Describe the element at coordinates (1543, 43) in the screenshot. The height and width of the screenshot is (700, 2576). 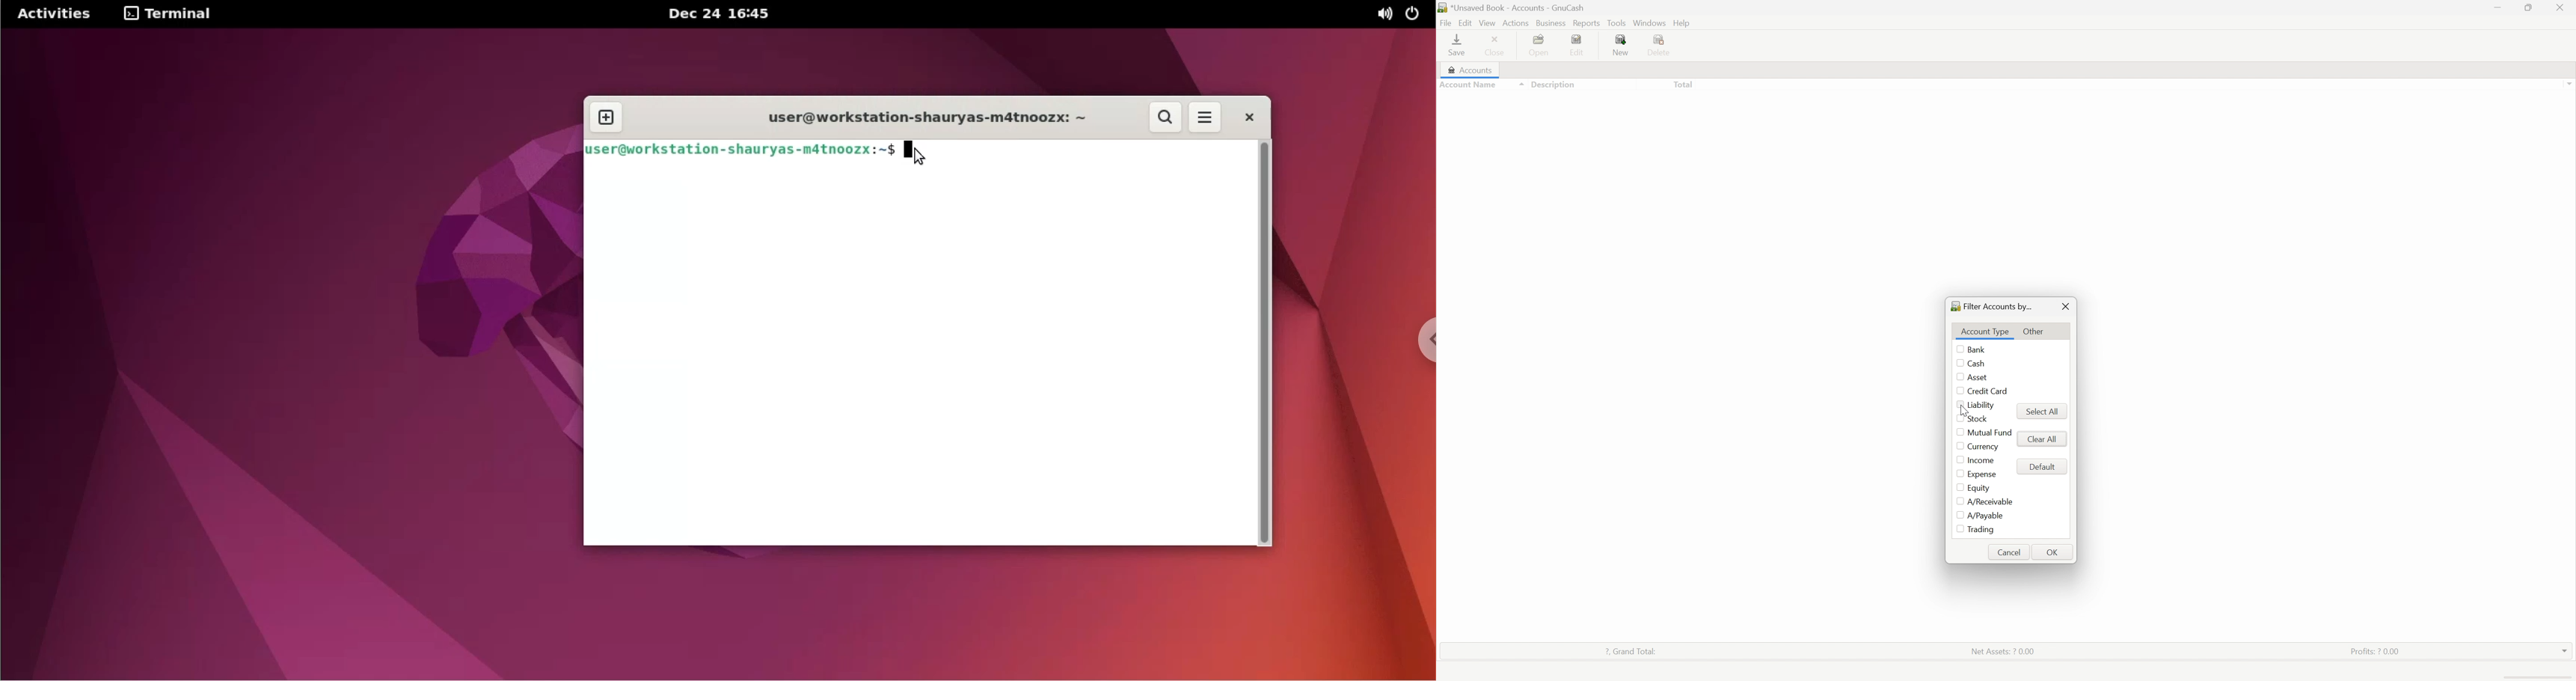
I see `Open` at that location.